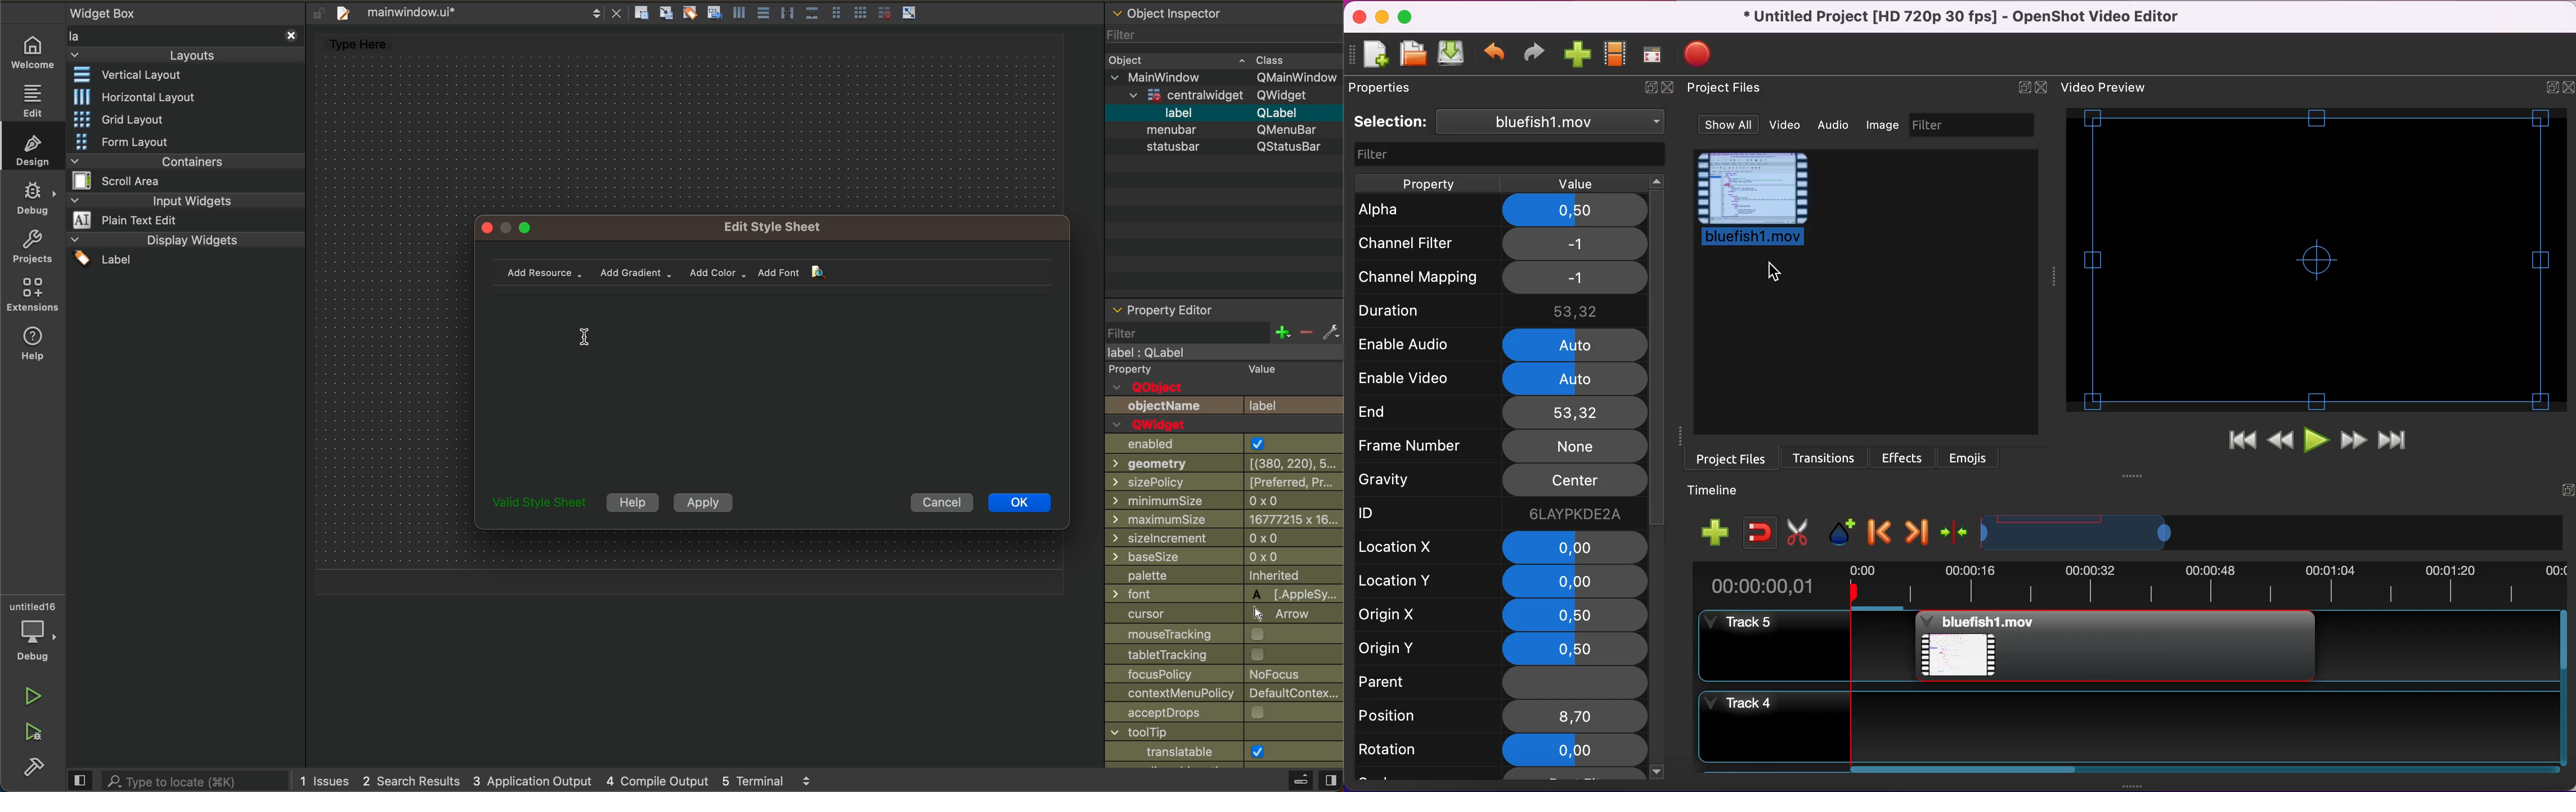 The image size is (2576, 812). Describe the element at coordinates (1790, 126) in the screenshot. I see `video` at that location.